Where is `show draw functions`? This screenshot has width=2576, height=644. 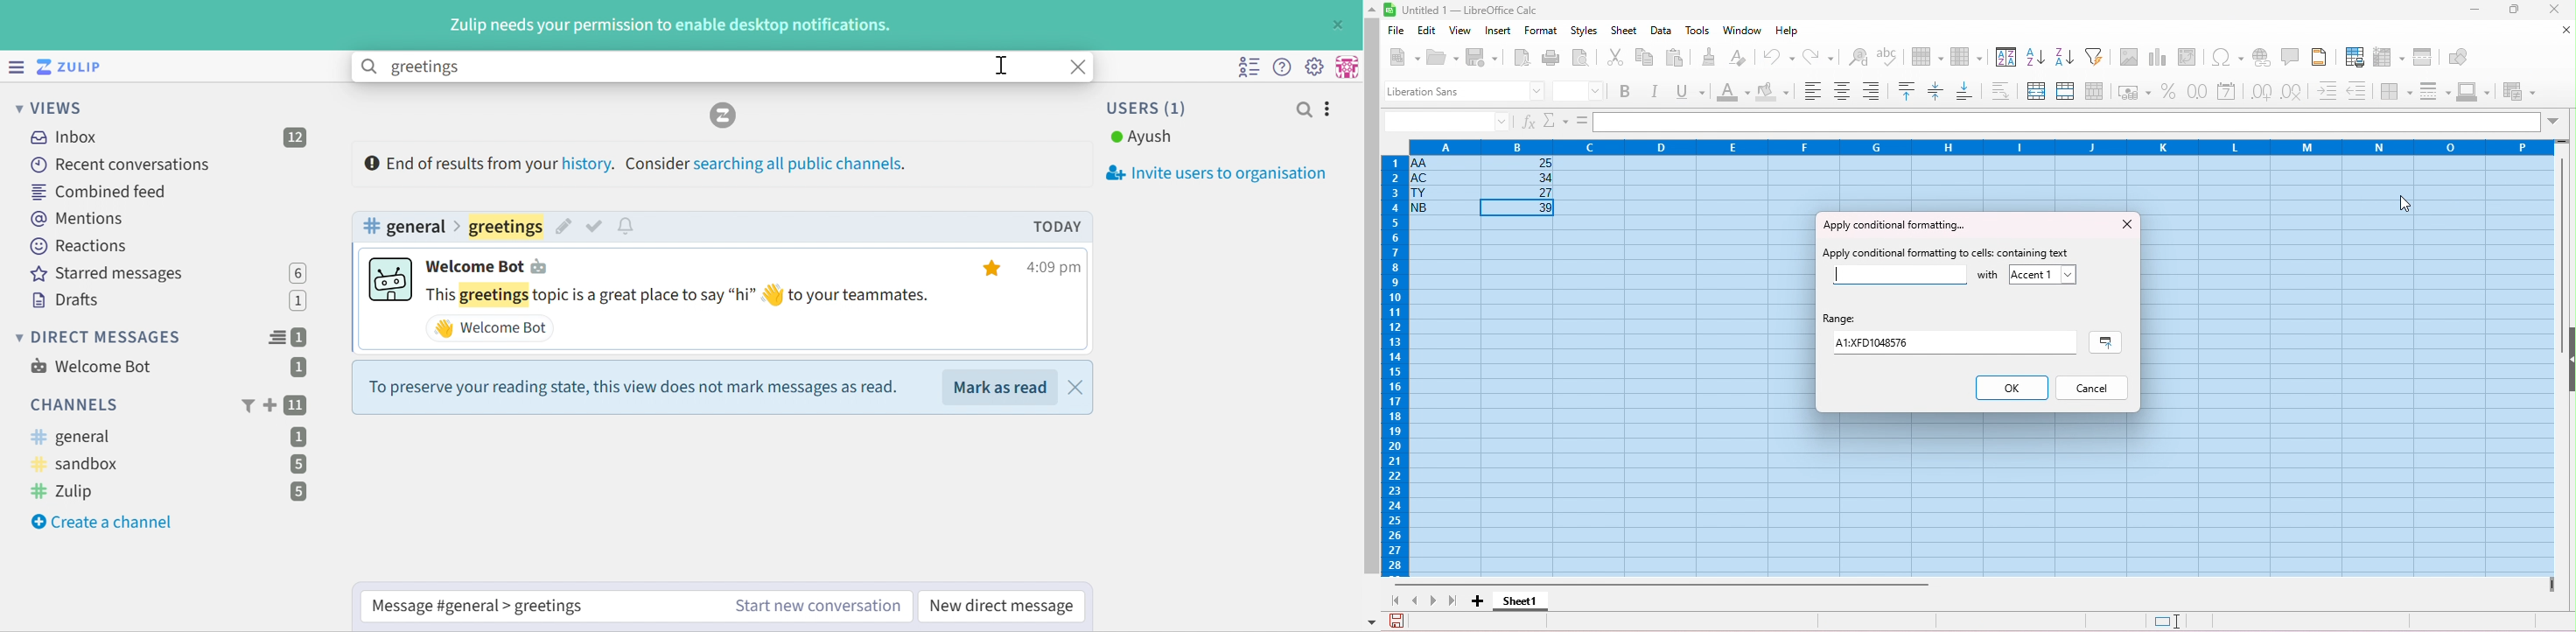 show draw functions is located at coordinates (2459, 55).